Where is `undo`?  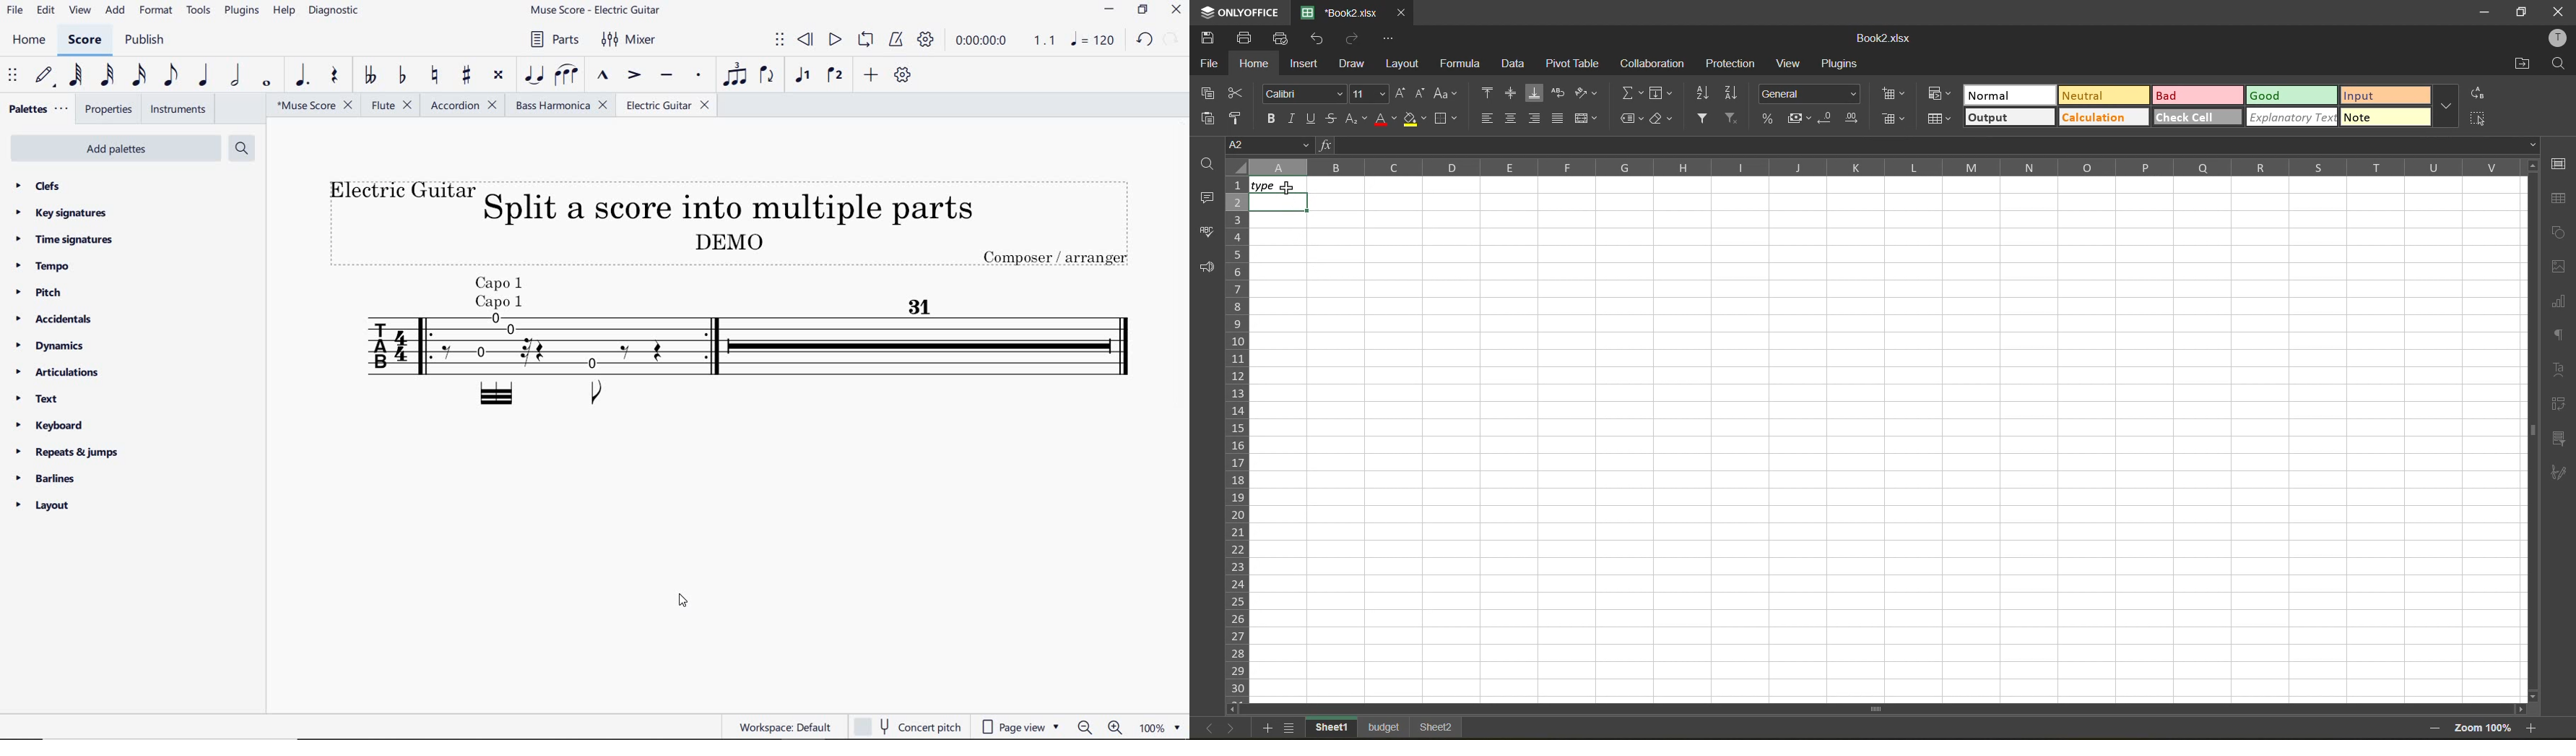
undo is located at coordinates (1320, 39).